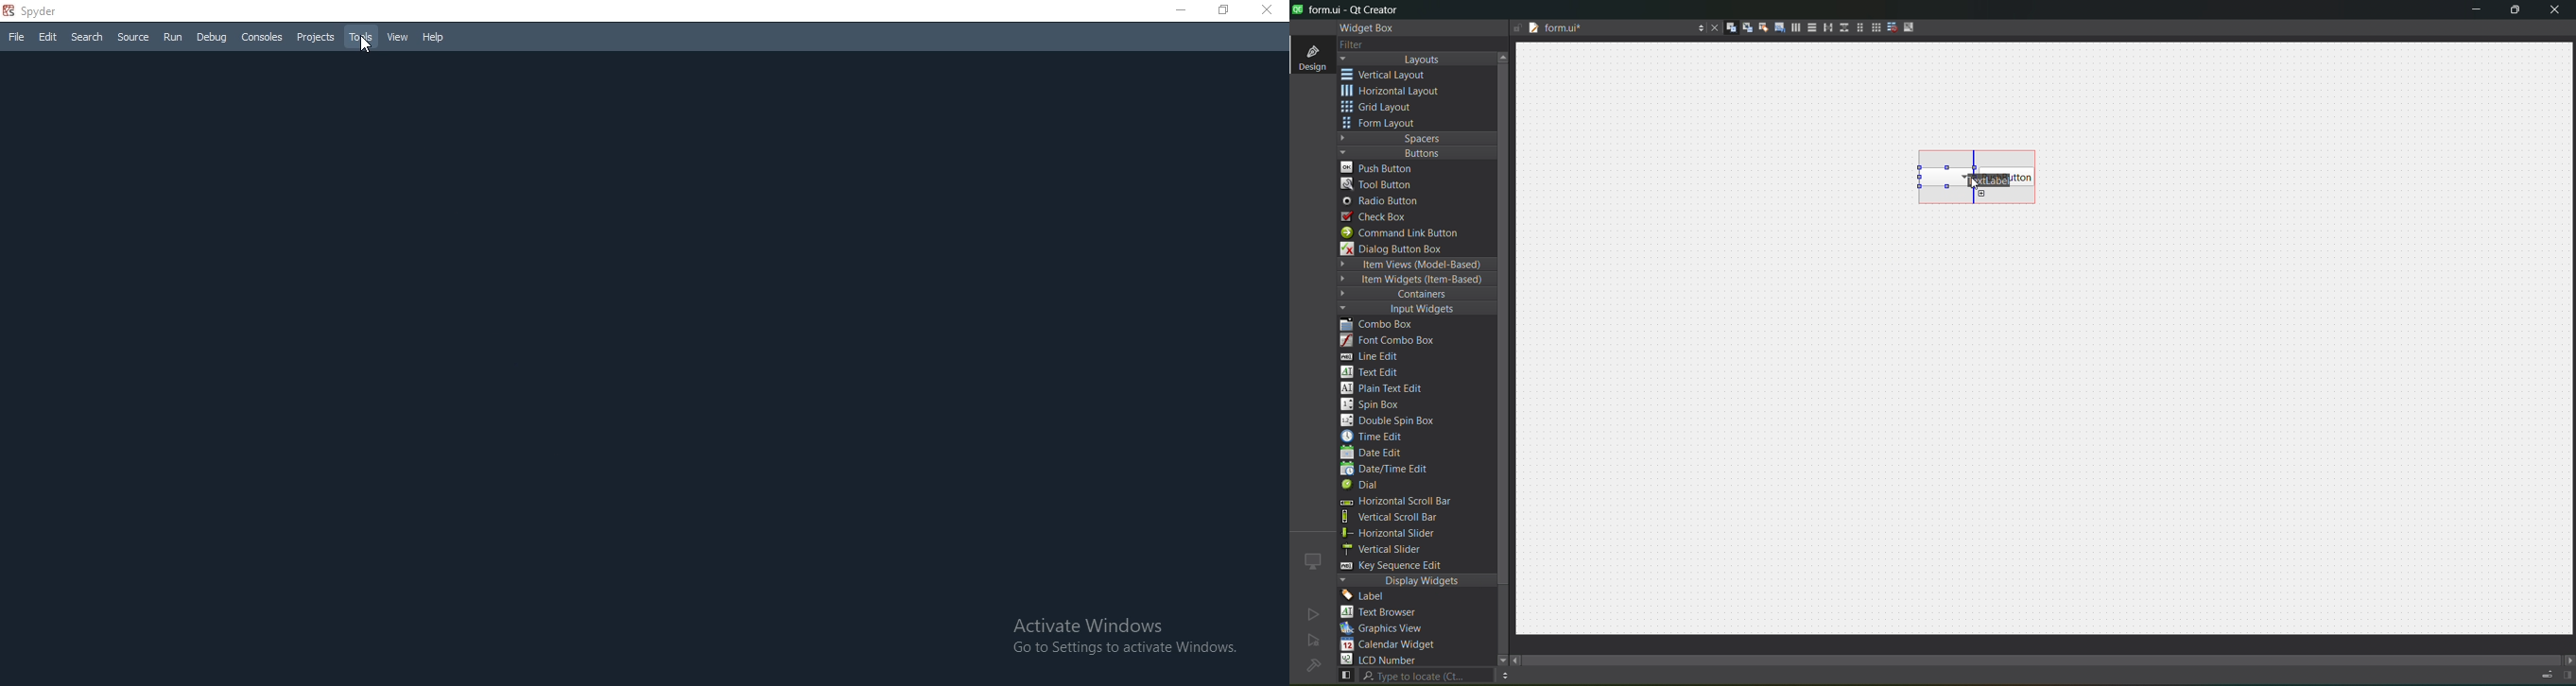 This screenshot has width=2576, height=700. What do you see at coordinates (1791, 29) in the screenshot?
I see `layout horizontally` at bounding box center [1791, 29].